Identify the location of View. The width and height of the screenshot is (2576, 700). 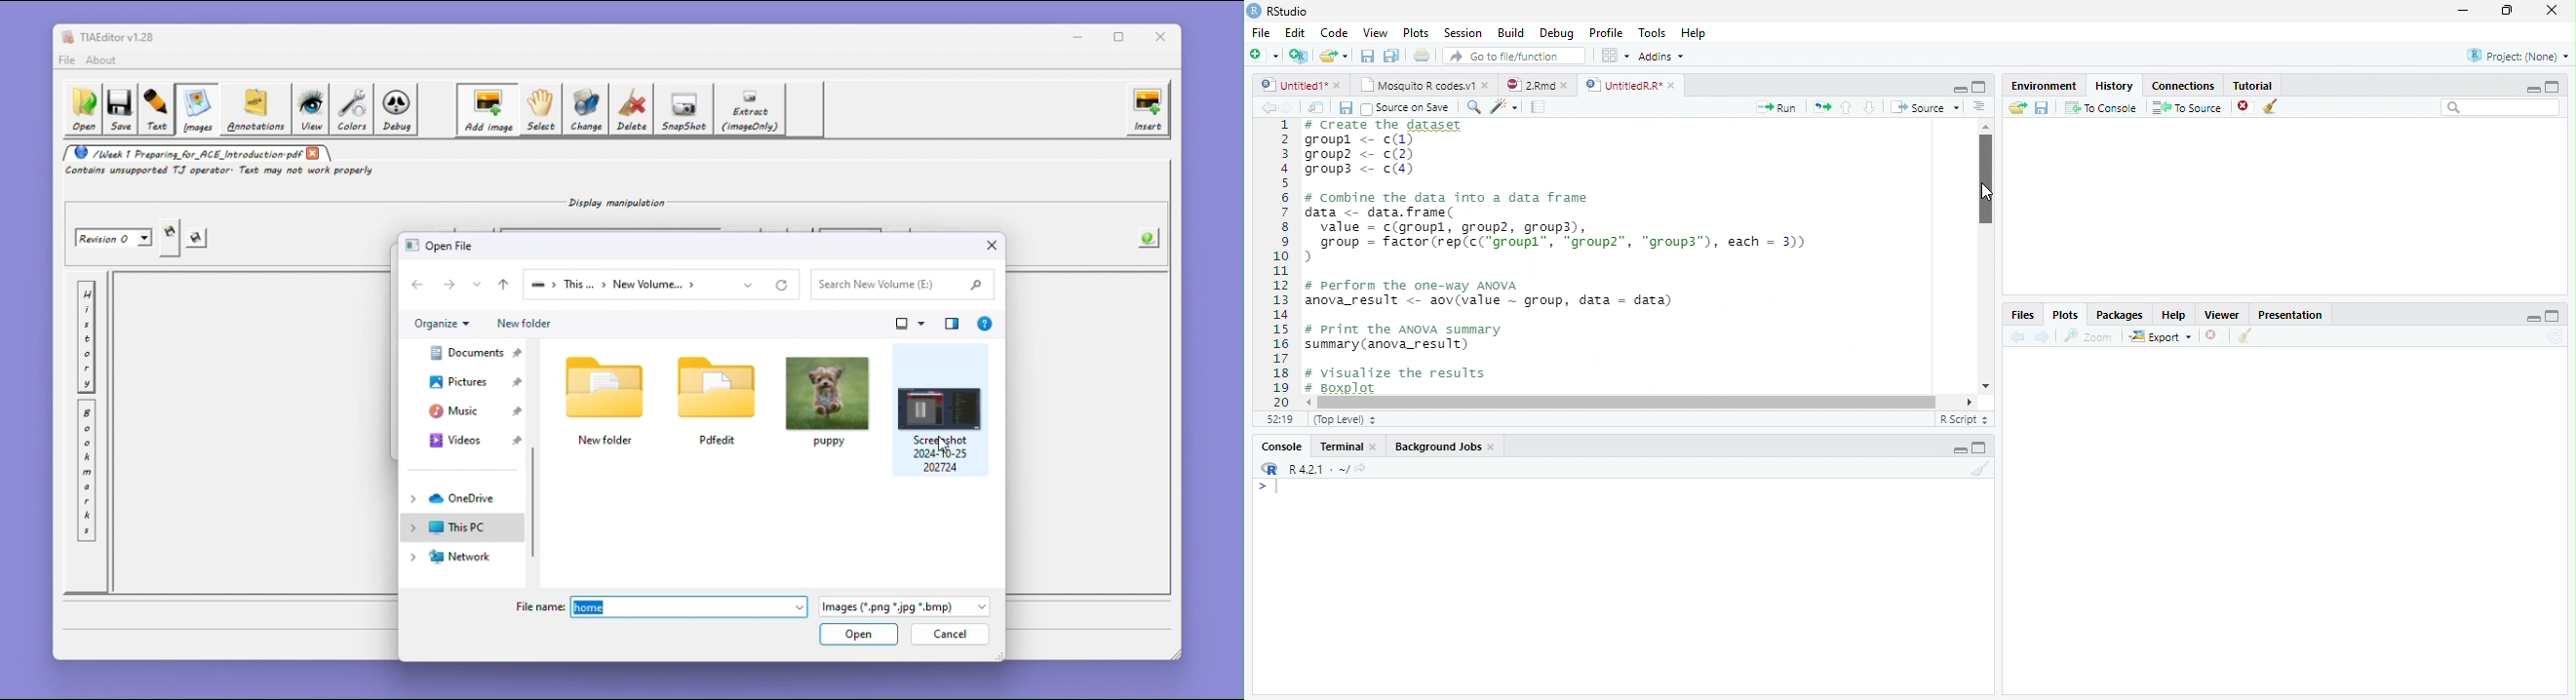
(1375, 34).